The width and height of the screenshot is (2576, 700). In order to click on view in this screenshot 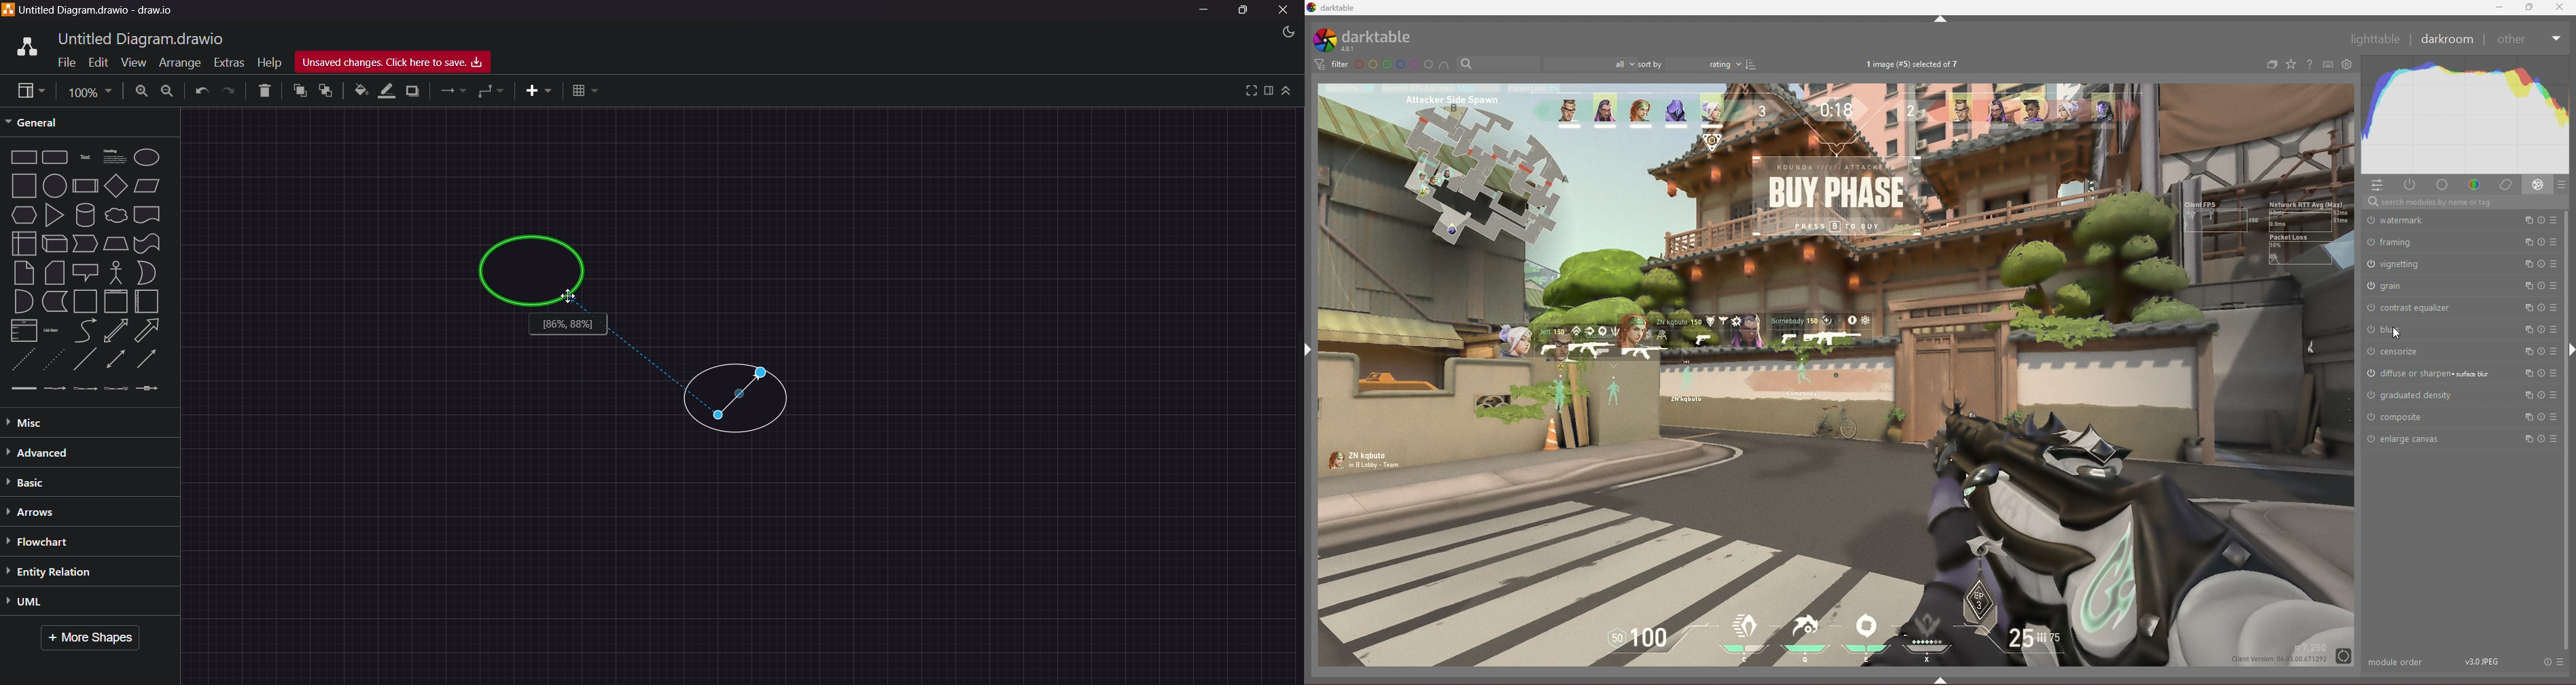, I will do `click(27, 90)`.